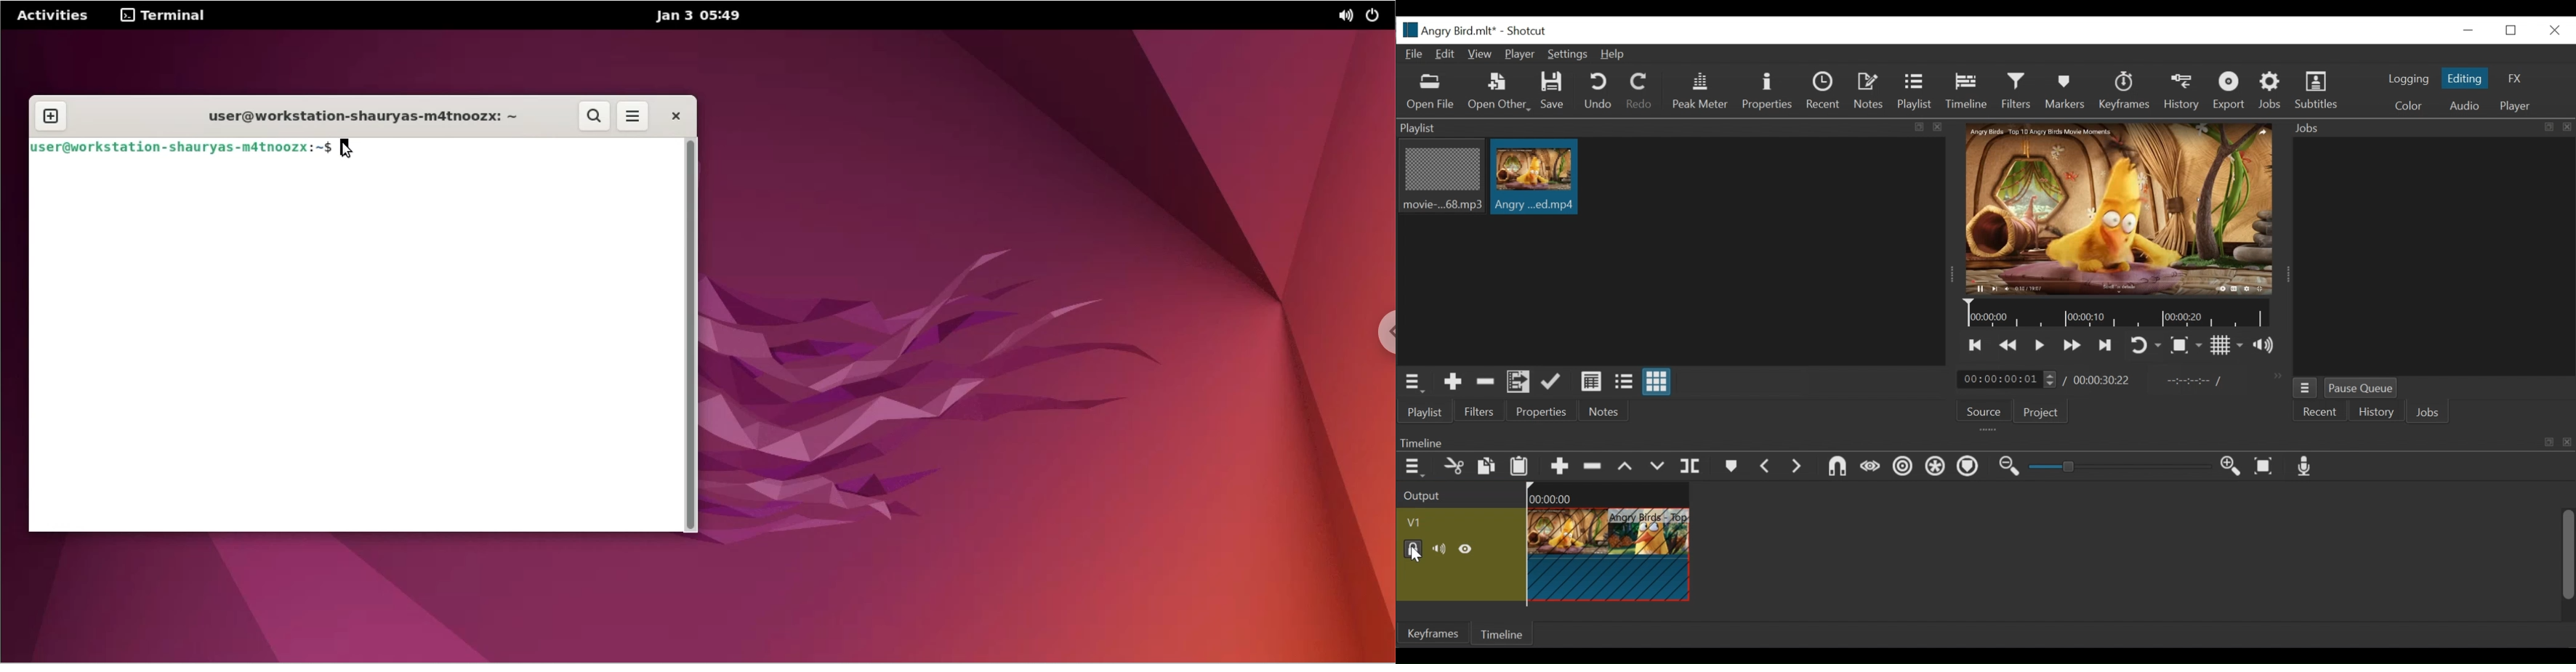 The height and width of the screenshot is (672, 2576). I want to click on Recent, so click(1825, 92).